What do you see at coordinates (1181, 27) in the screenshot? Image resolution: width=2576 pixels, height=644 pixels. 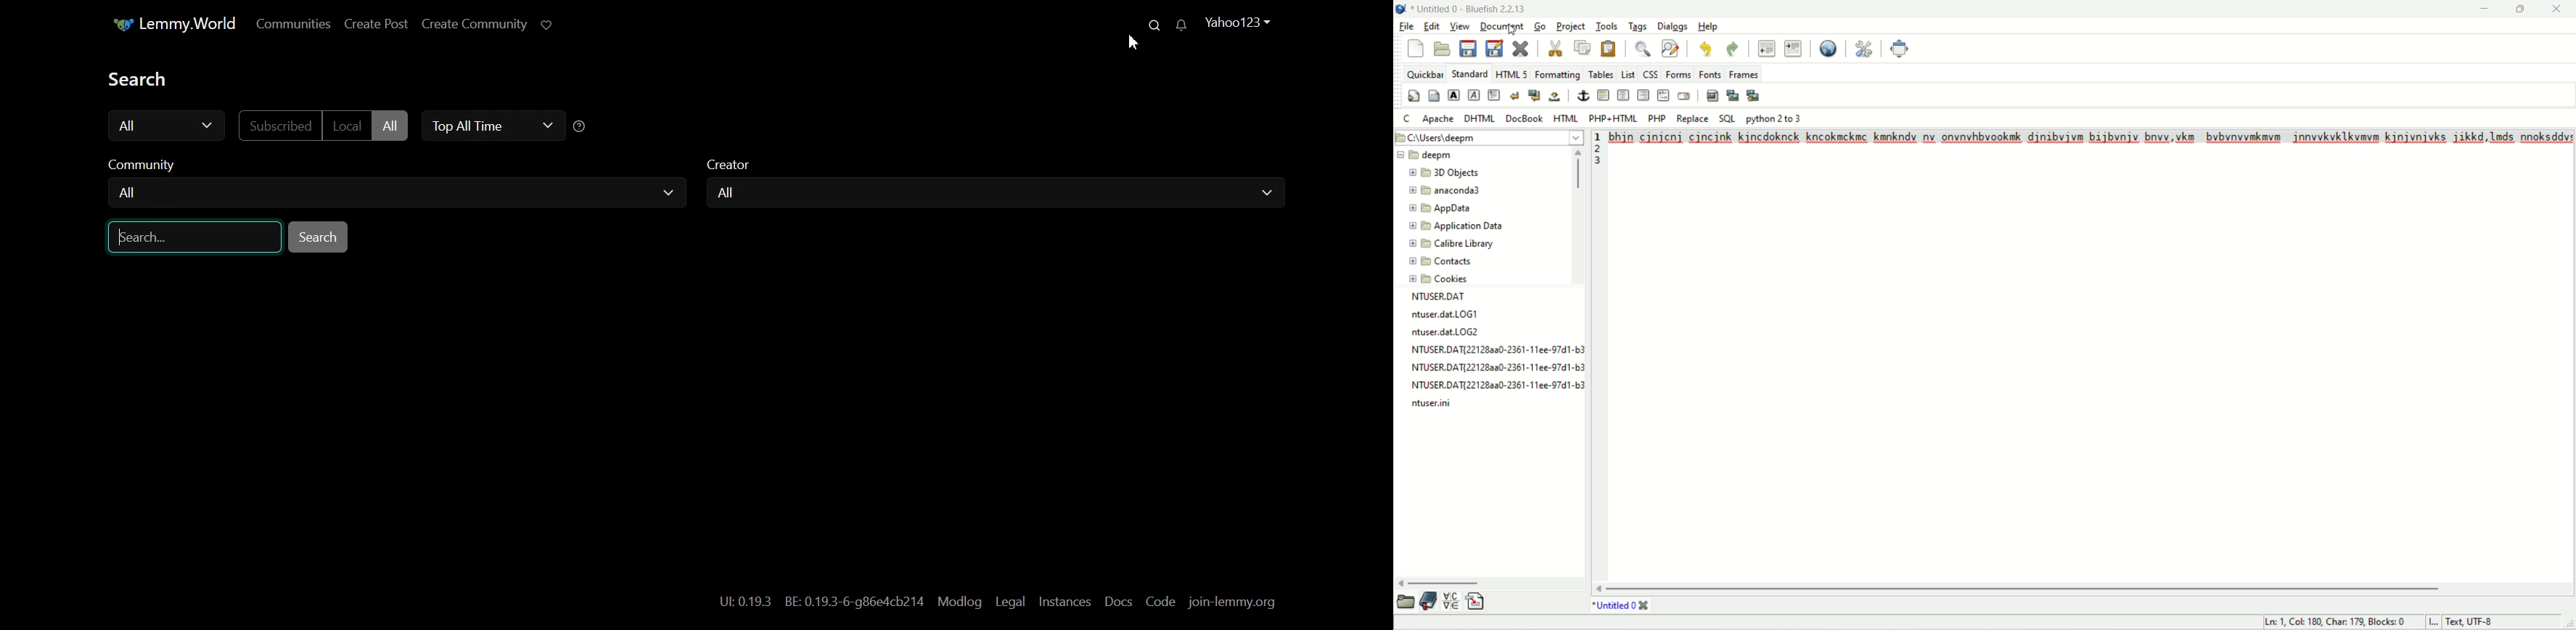 I see `Unread Messages` at bounding box center [1181, 27].